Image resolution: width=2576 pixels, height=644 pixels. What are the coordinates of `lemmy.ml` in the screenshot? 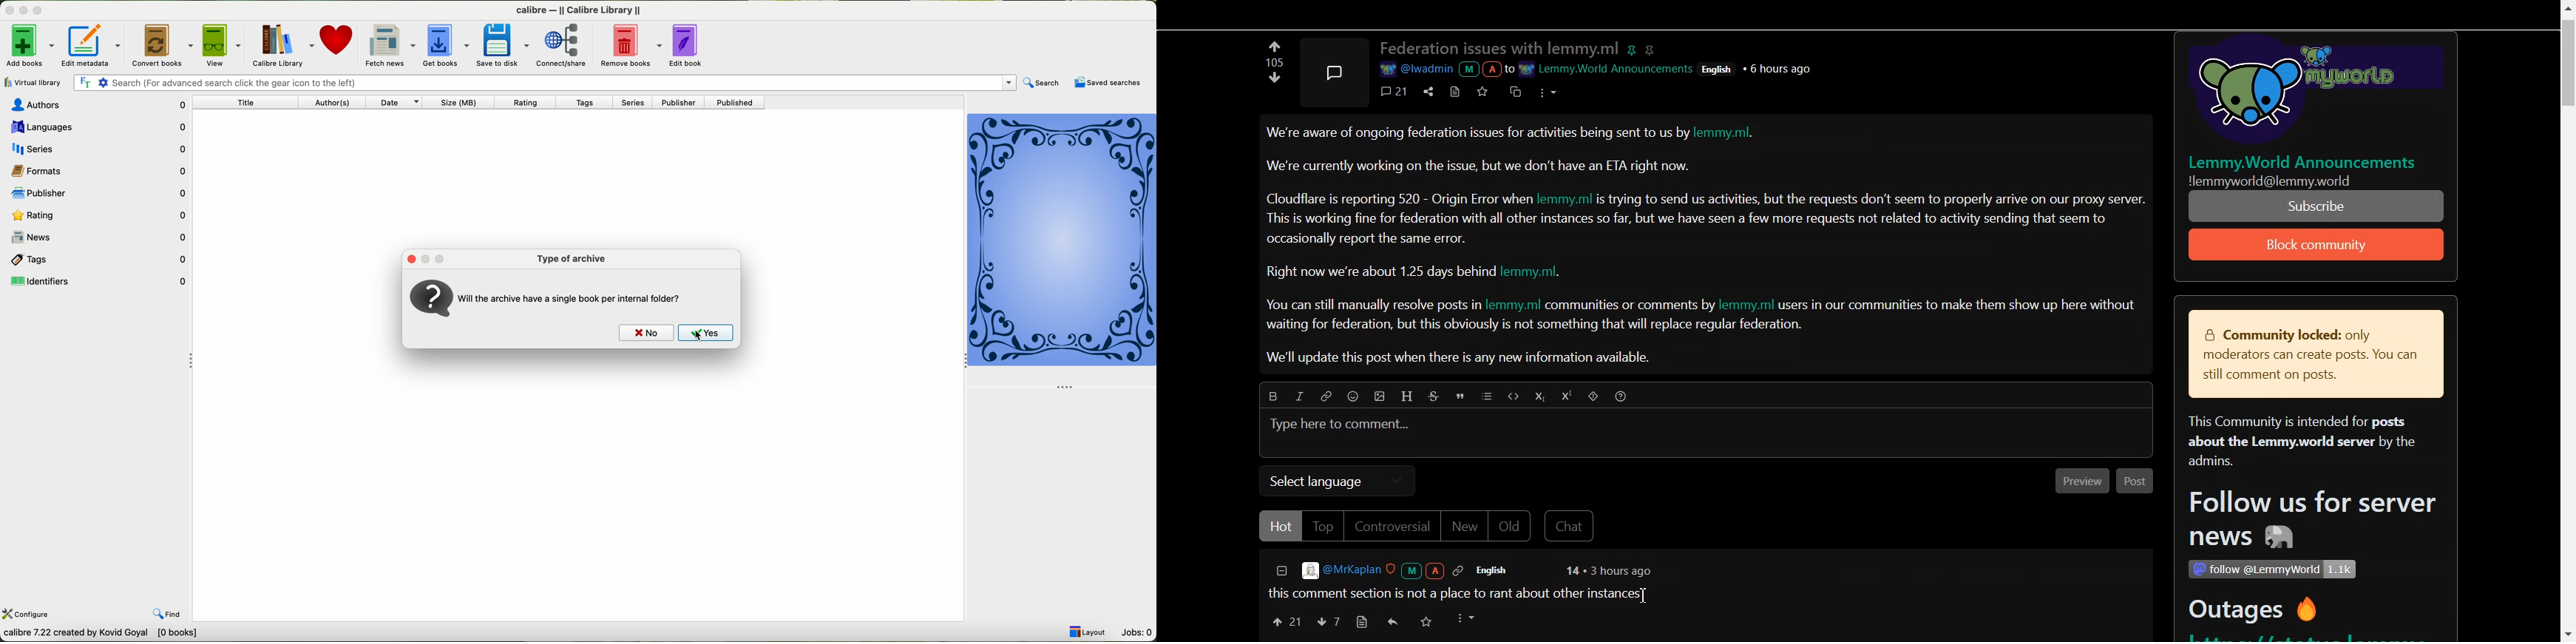 It's located at (1567, 197).